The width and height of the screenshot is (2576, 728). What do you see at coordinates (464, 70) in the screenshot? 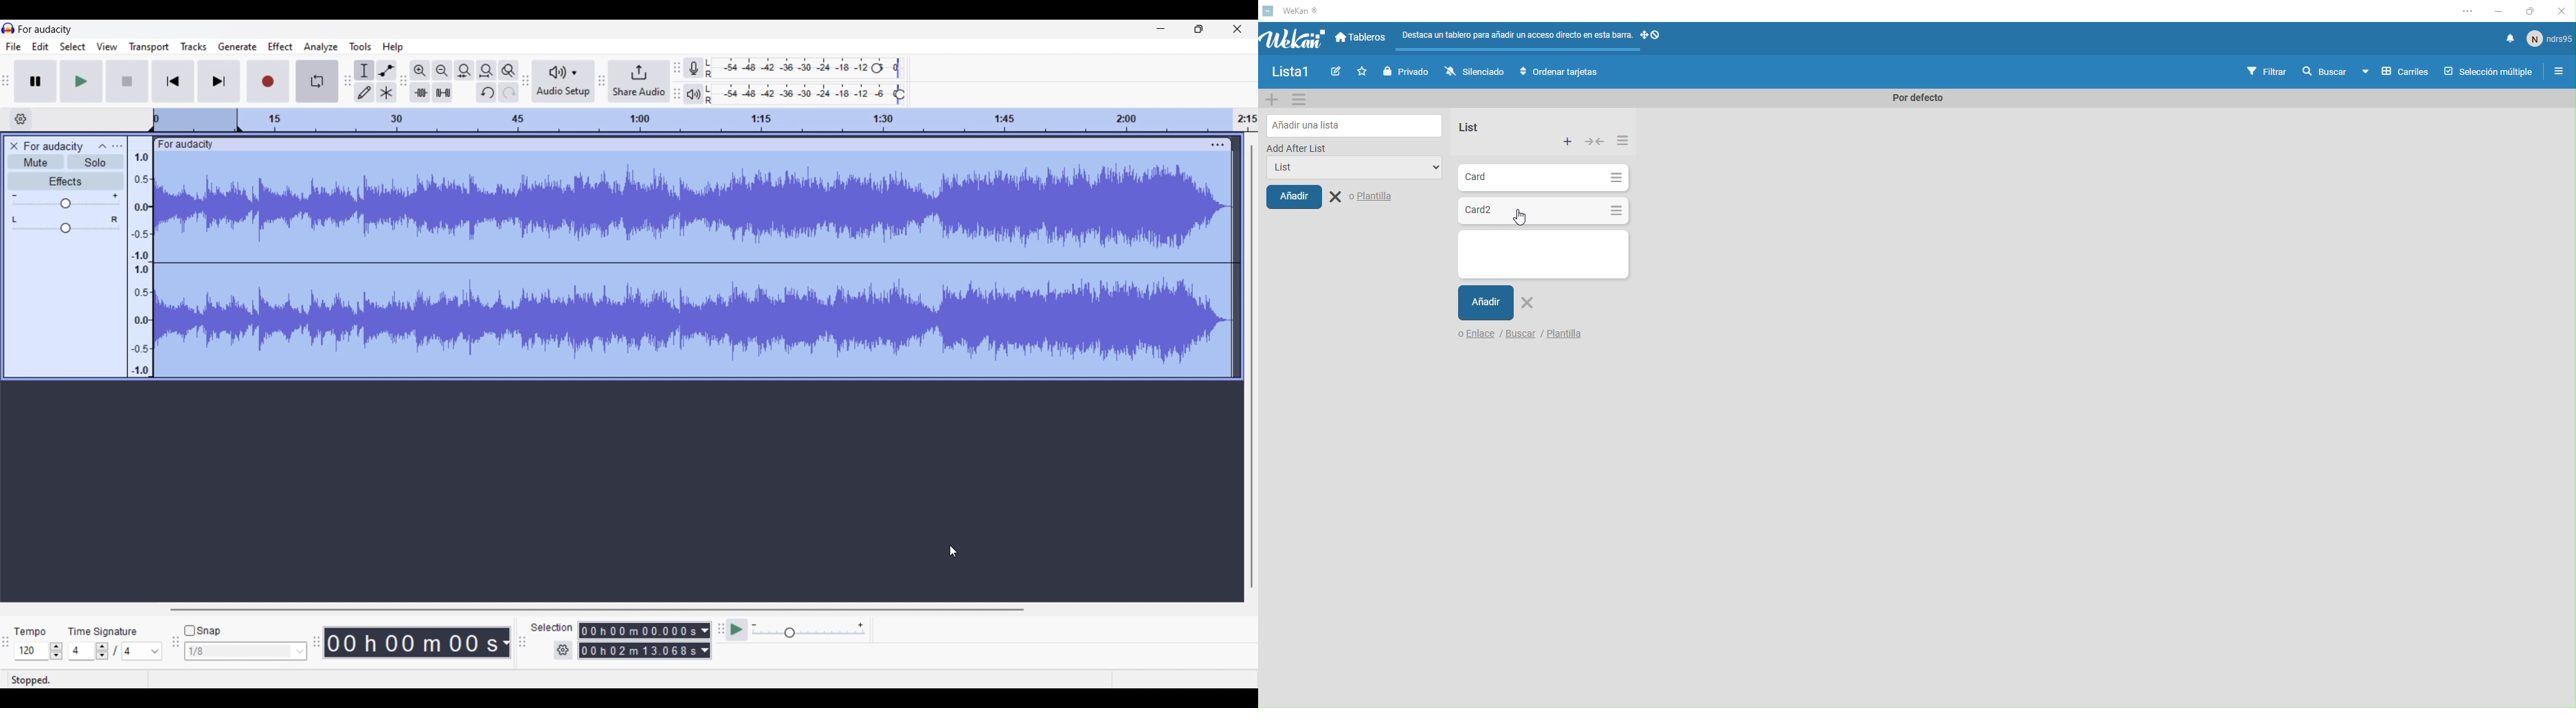
I see `Fit selection to width` at bounding box center [464, 70].